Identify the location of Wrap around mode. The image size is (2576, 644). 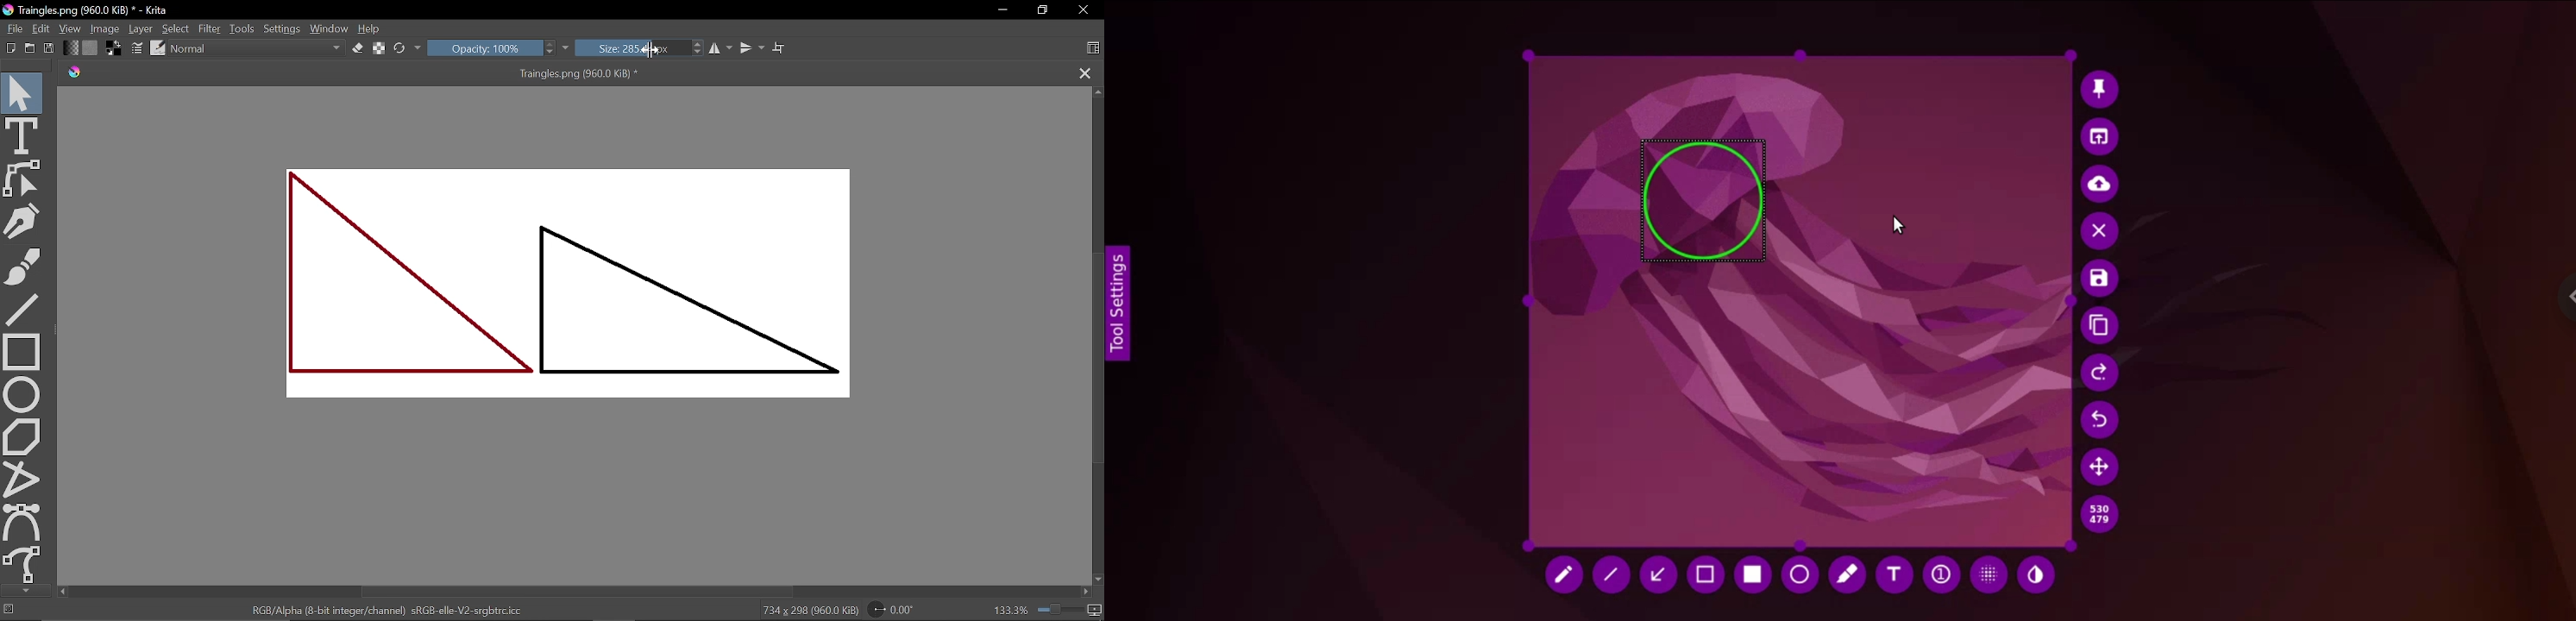
(782, 49).